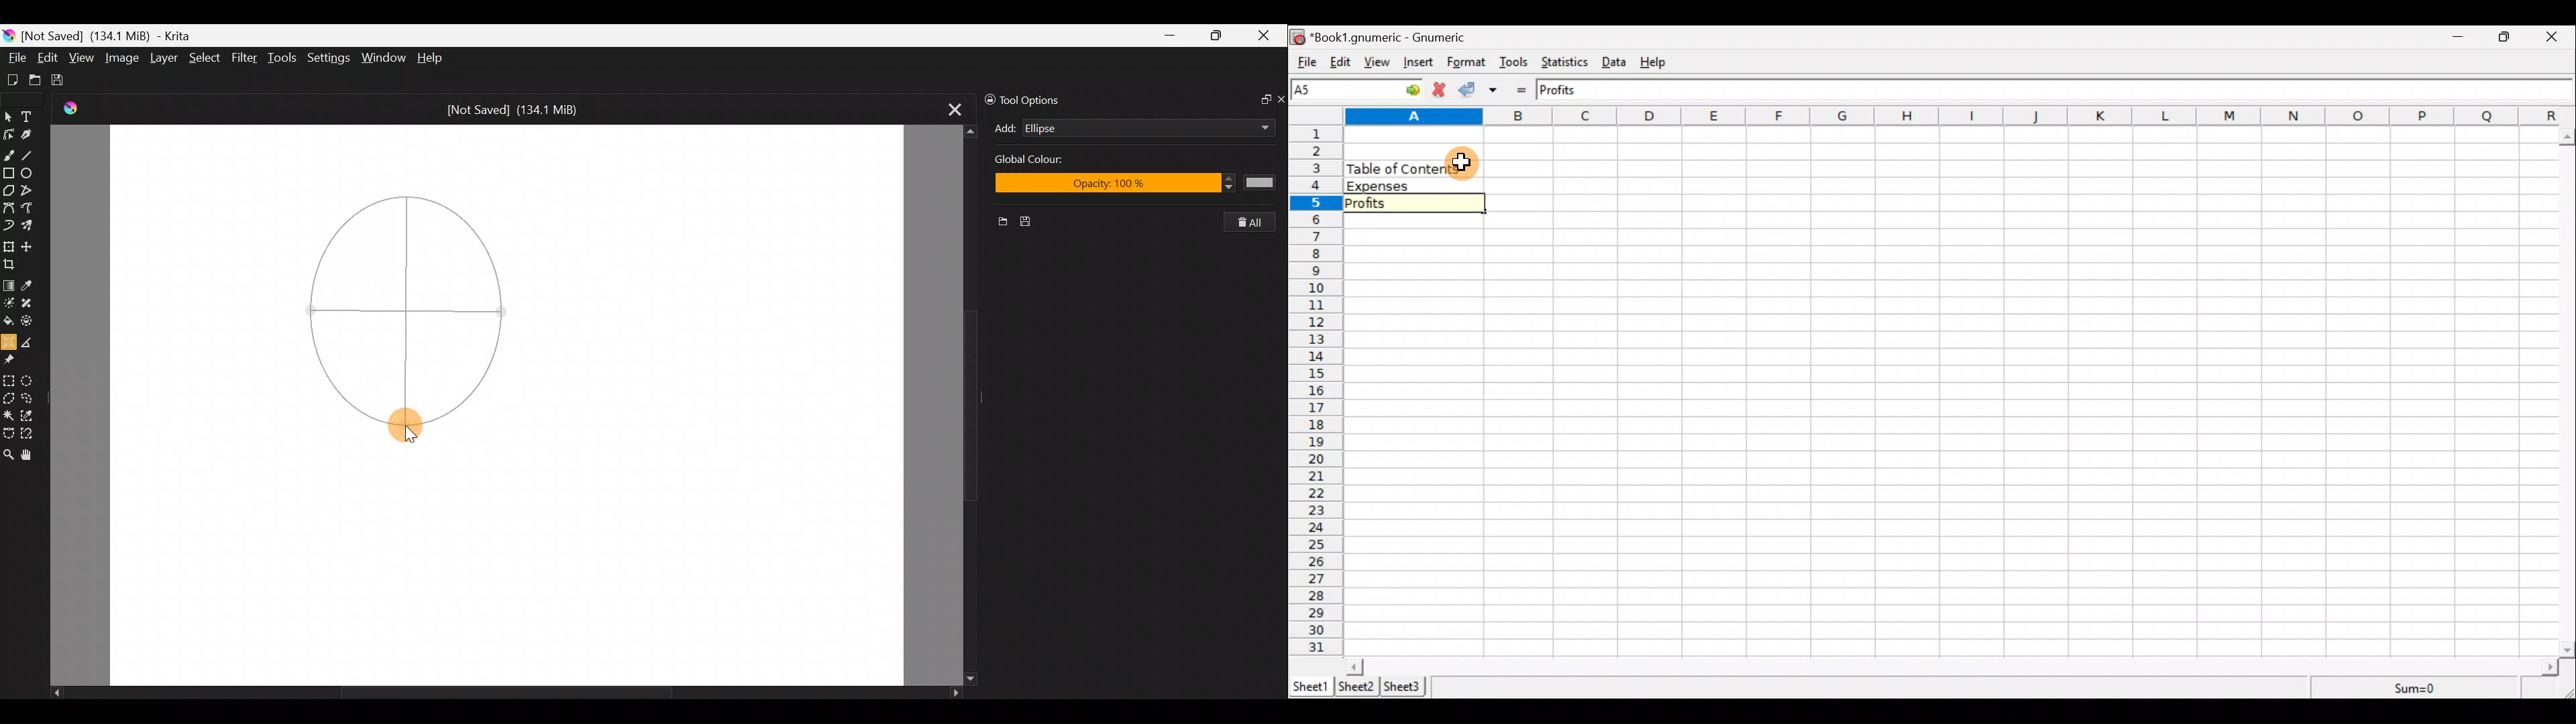  I want to click on Create new document, so click(11, 78).